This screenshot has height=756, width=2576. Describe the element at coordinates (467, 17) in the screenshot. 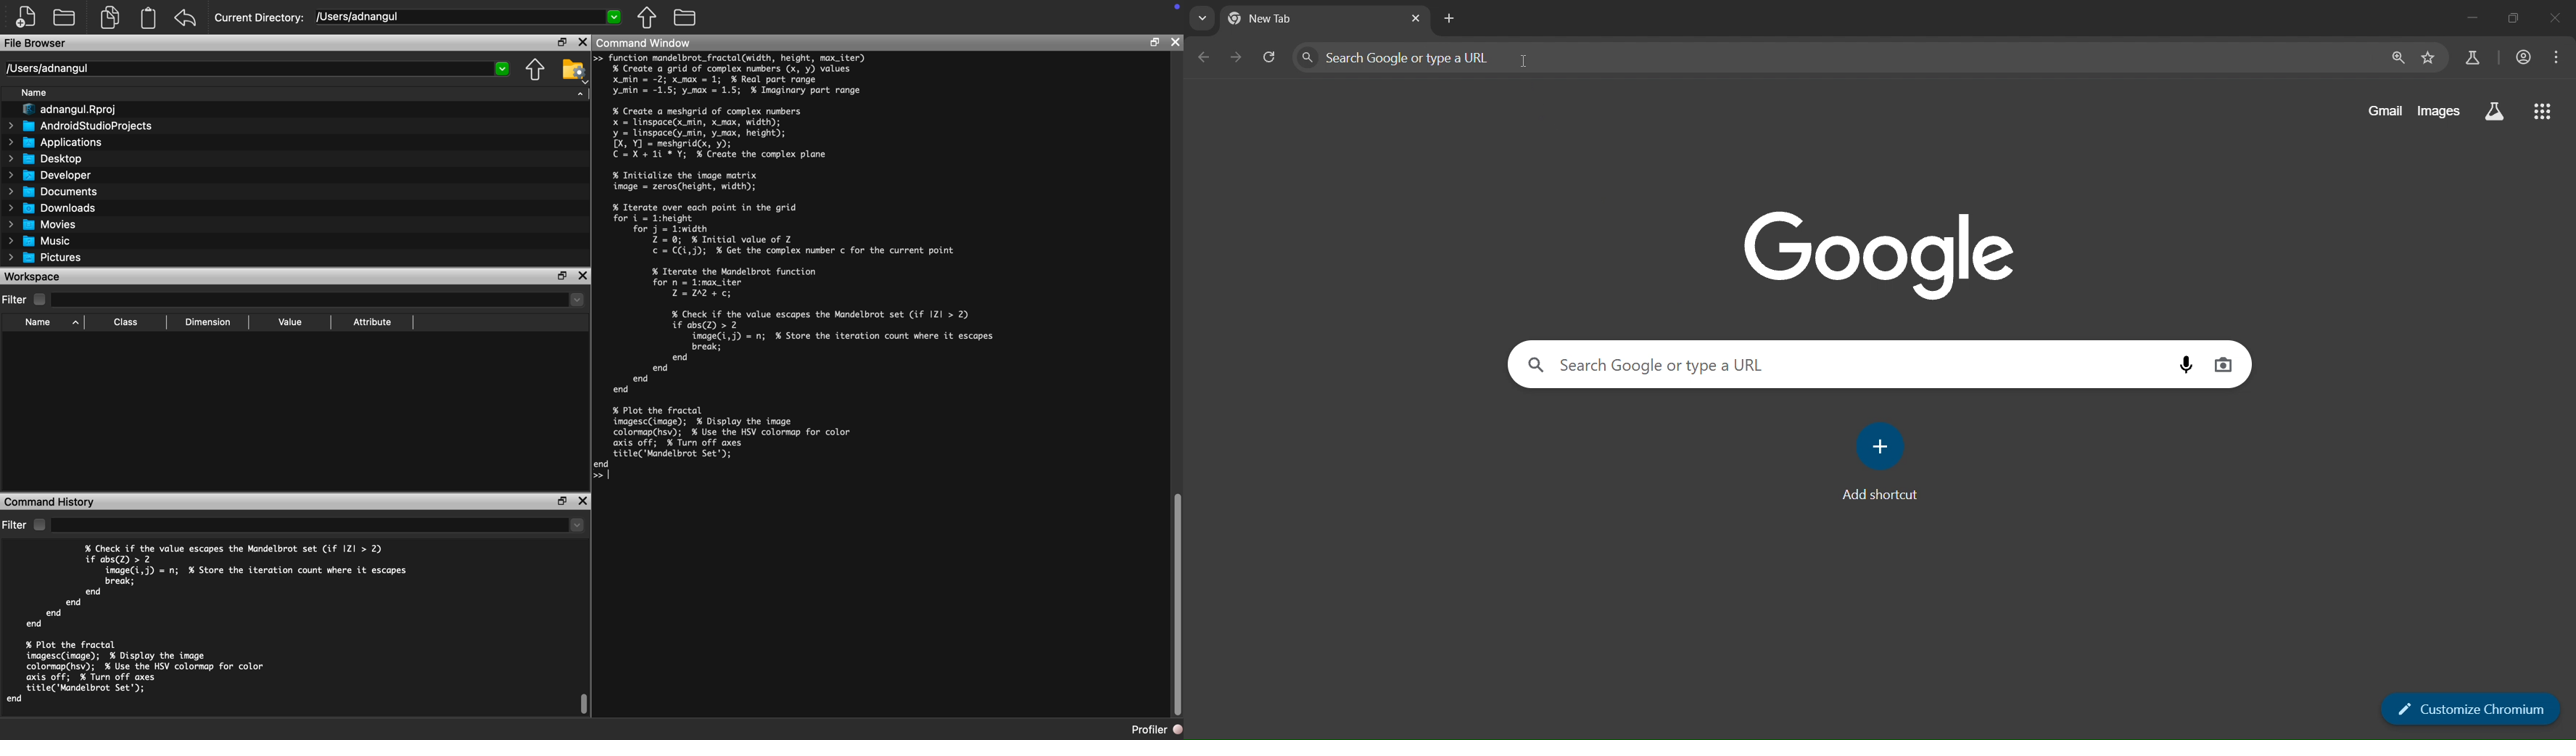

I see `/Users/adnangul ` at that location.